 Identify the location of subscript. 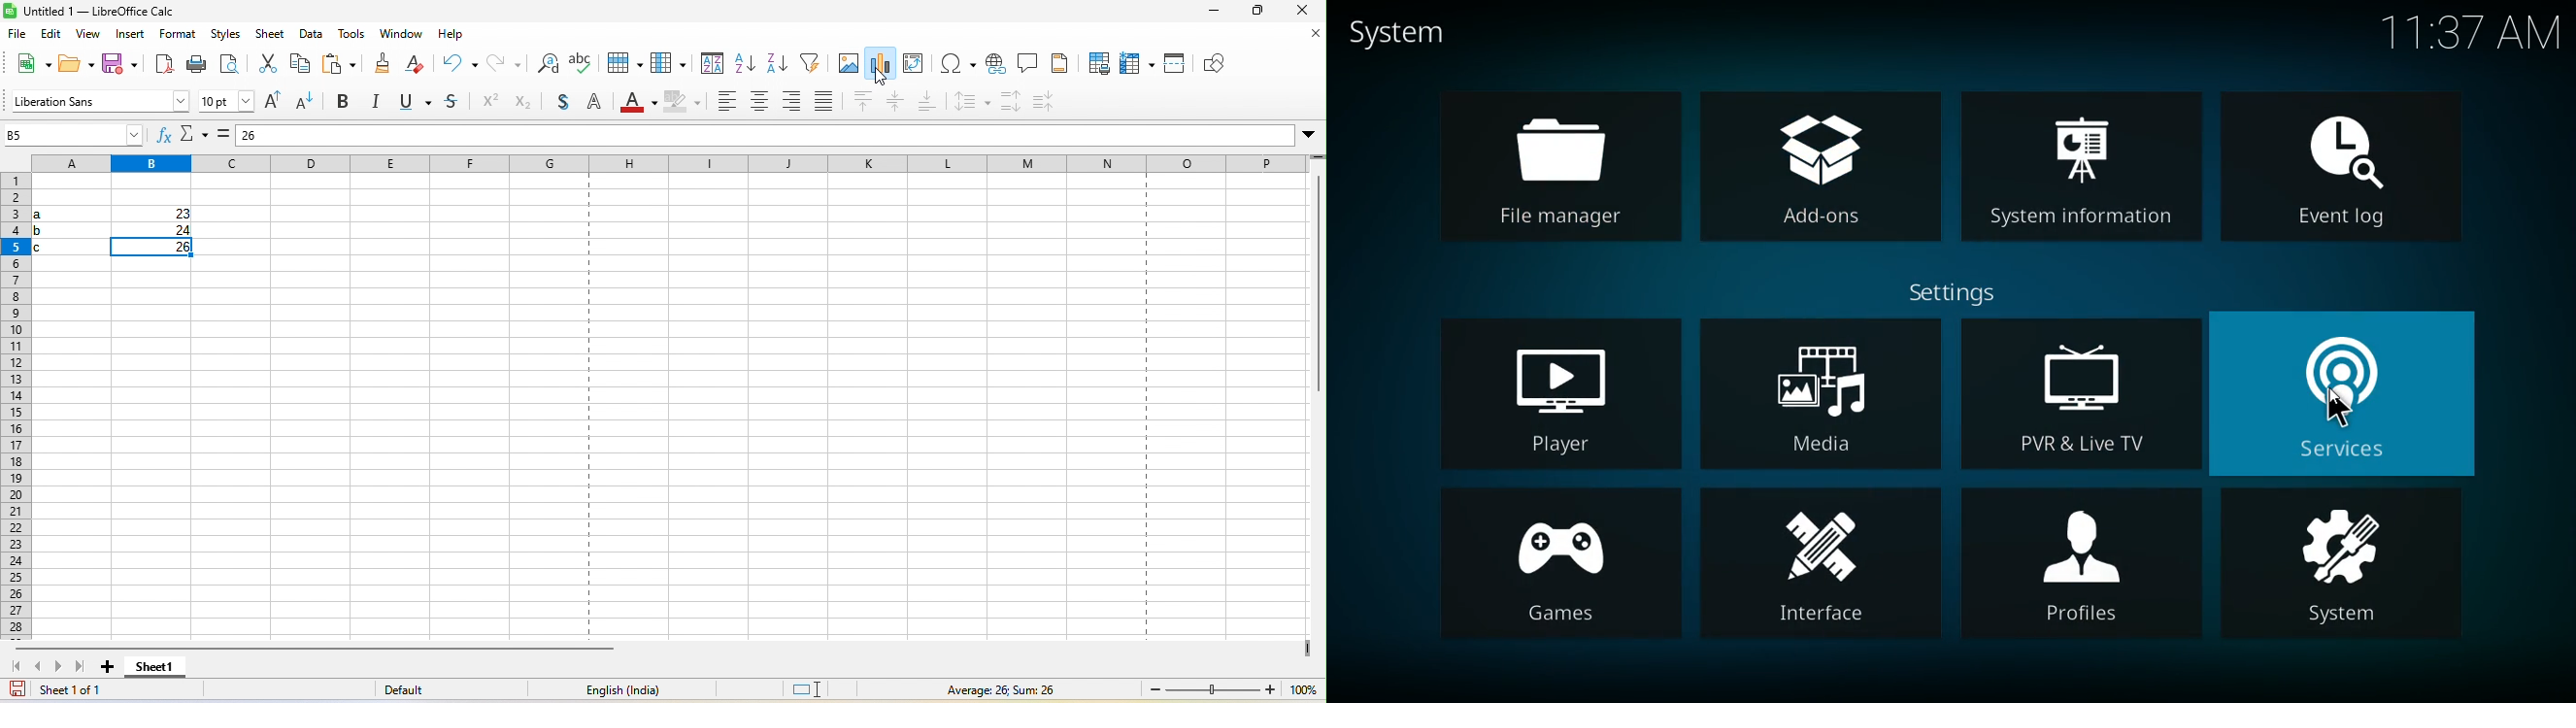
(529, 106).